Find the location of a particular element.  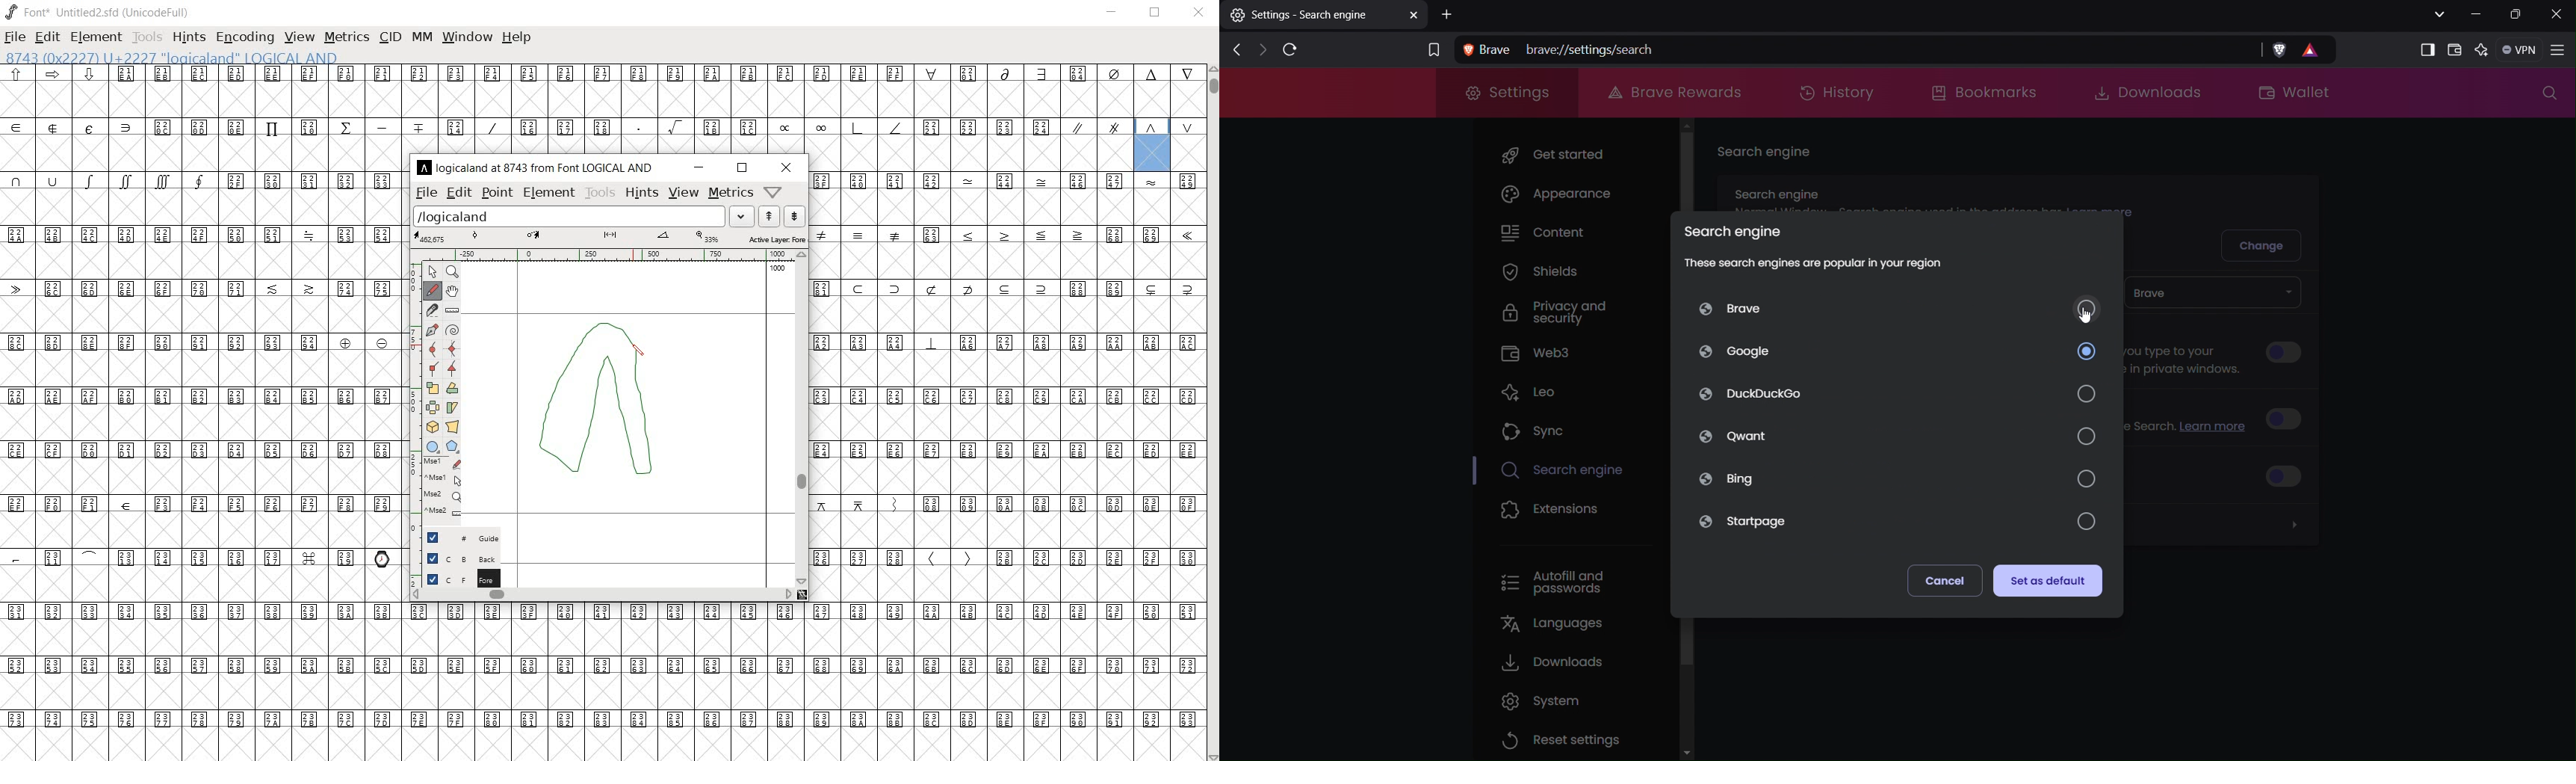

hints is located at coordinates (189, 39).